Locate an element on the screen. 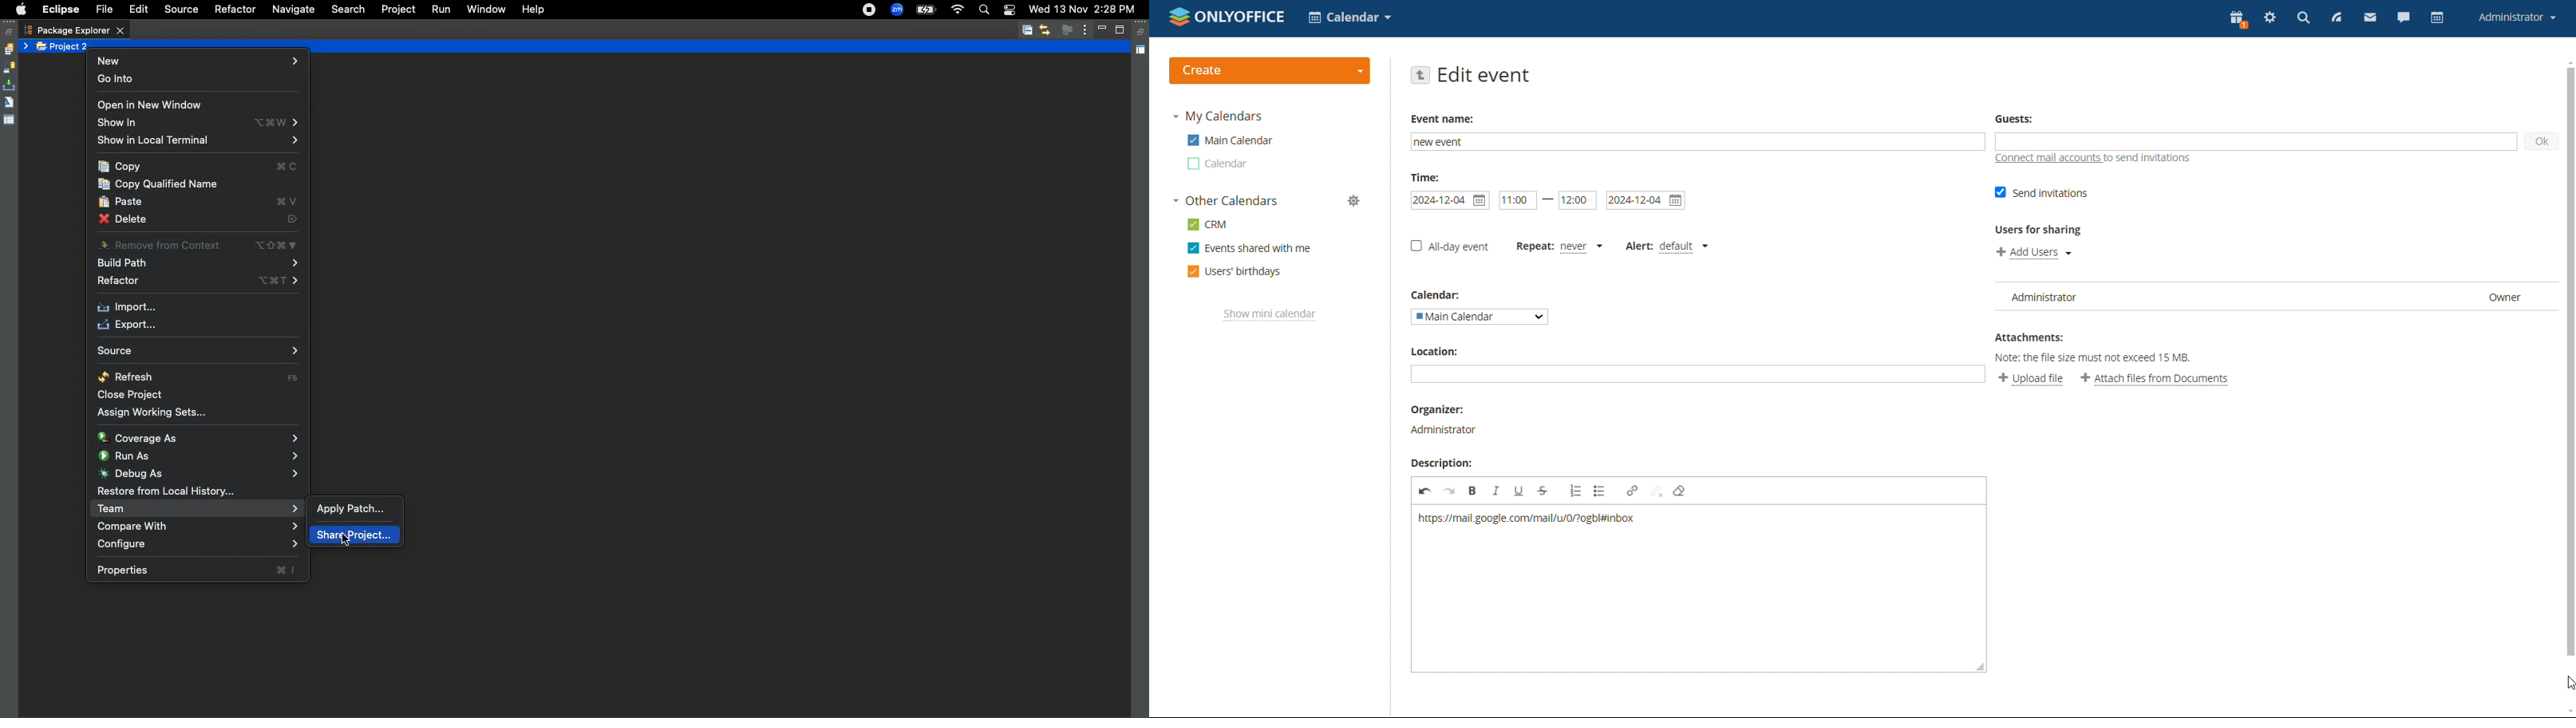  Open in new window is located at coordinates (150, 106).